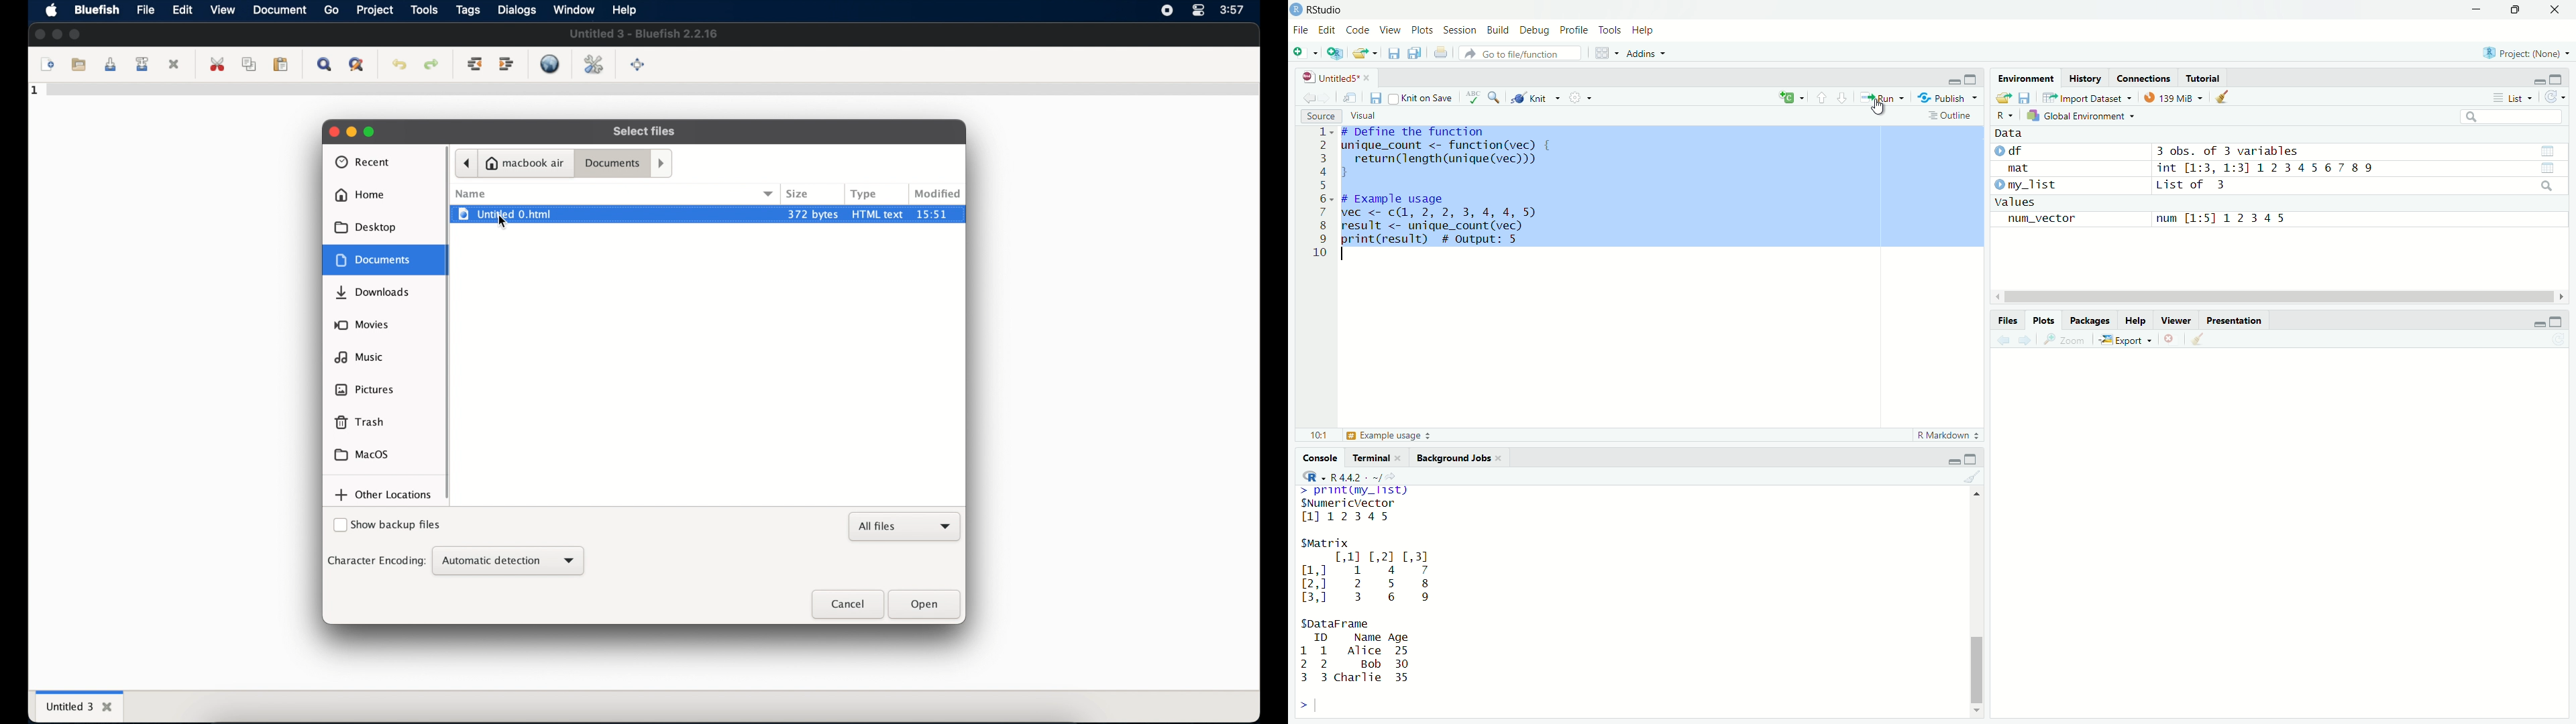  What do you see at coordinates (639, 65) in the screenshot?
I see `full screen` at bounding box center [639, 65].